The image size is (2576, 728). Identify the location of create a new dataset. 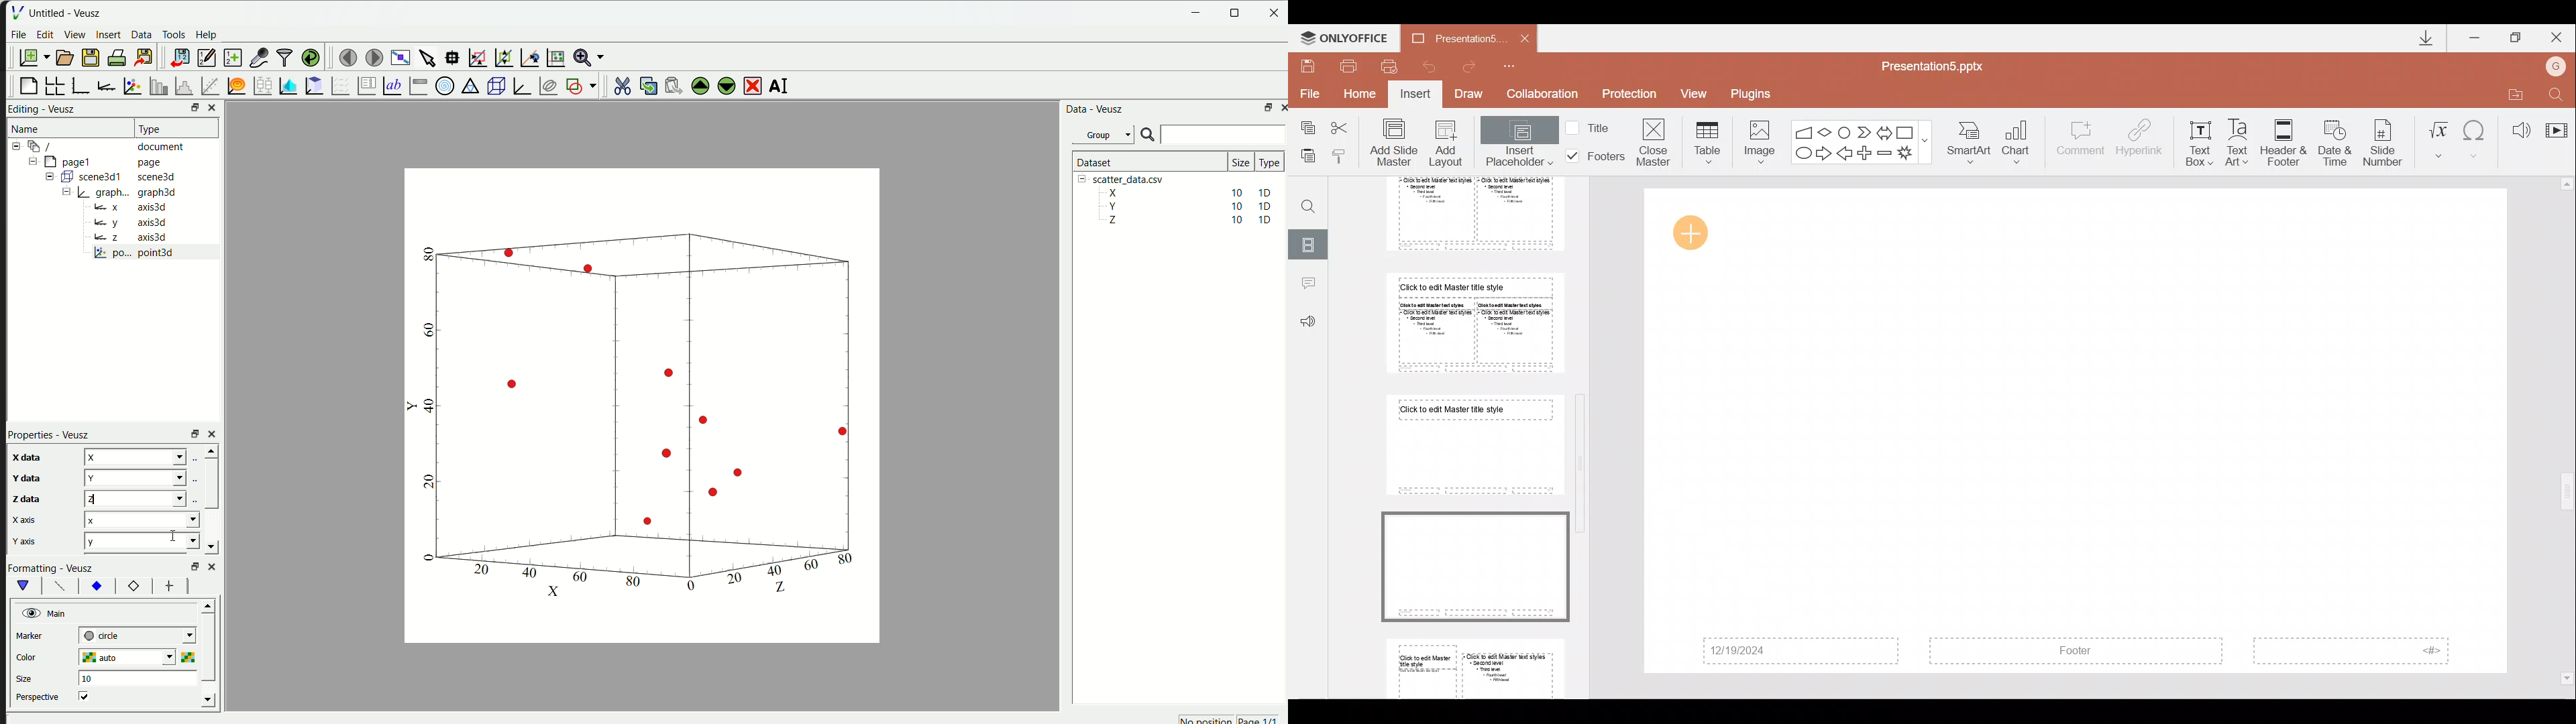
(232, 56).